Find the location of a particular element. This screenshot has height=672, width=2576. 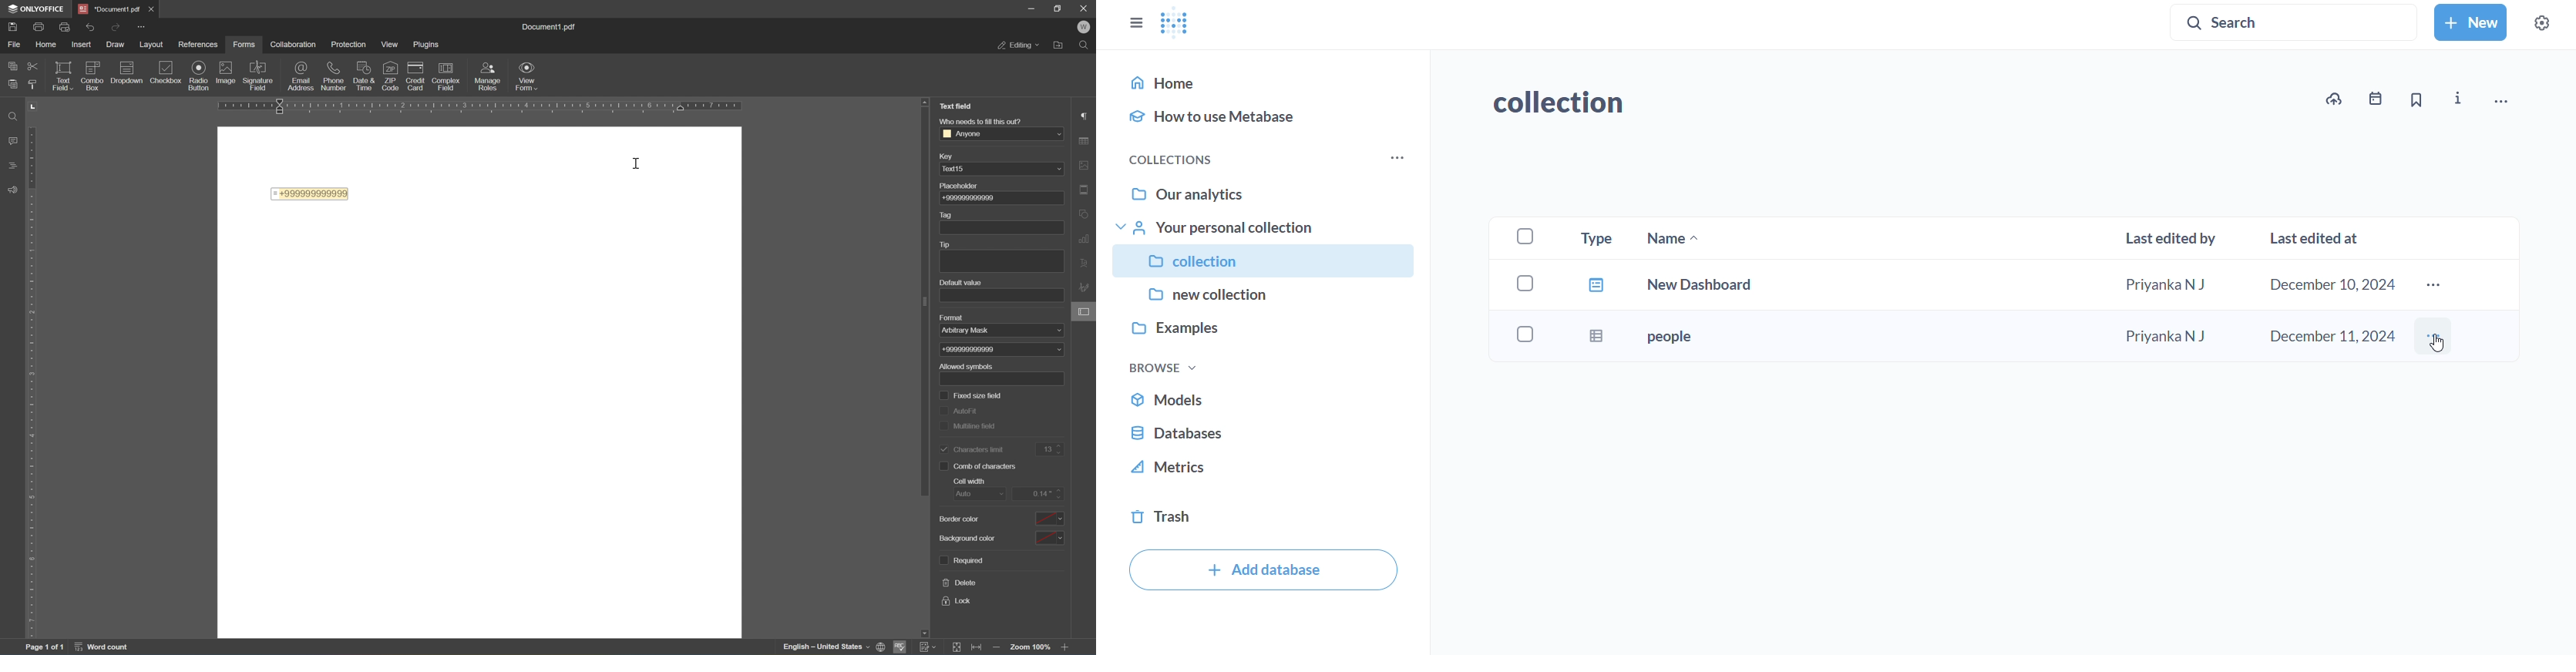

database is located at coordinates (1268, 433).